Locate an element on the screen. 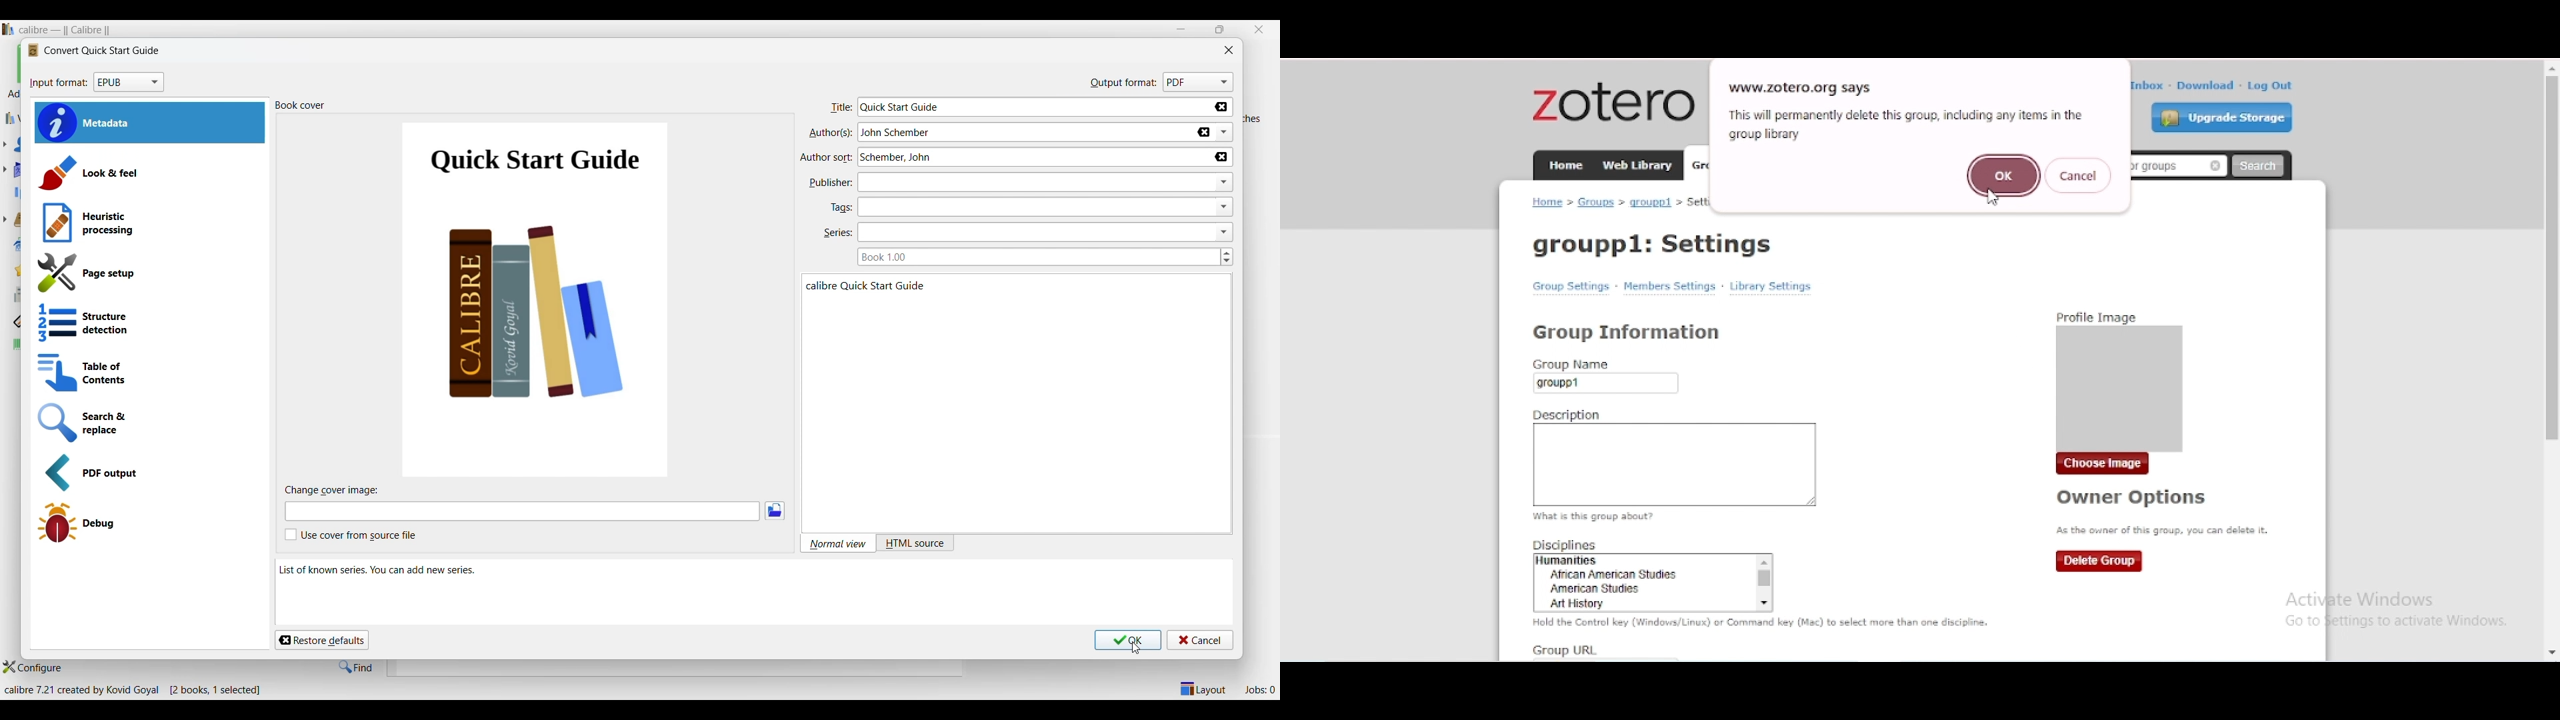 The height and width of the screenshot is (728, 2576). home is located at coordinates (1547, 201).